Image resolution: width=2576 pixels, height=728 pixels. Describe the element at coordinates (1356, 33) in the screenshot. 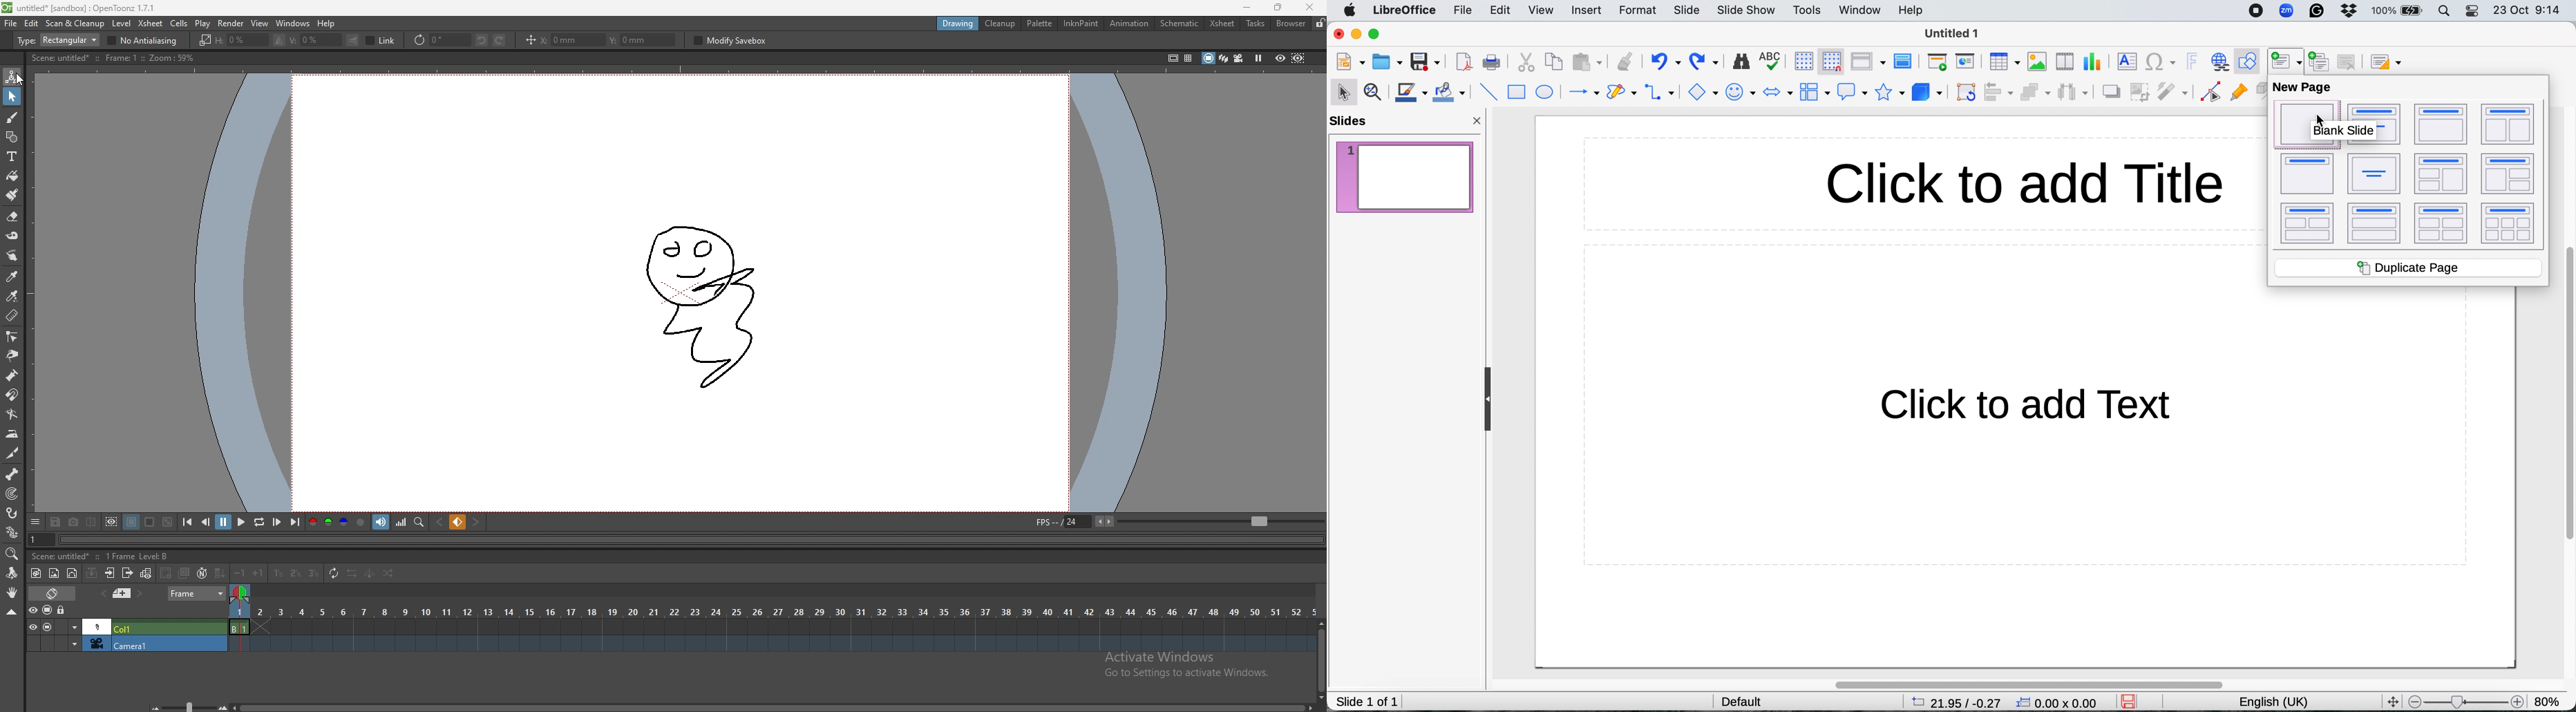

I see `minimise` at that location.